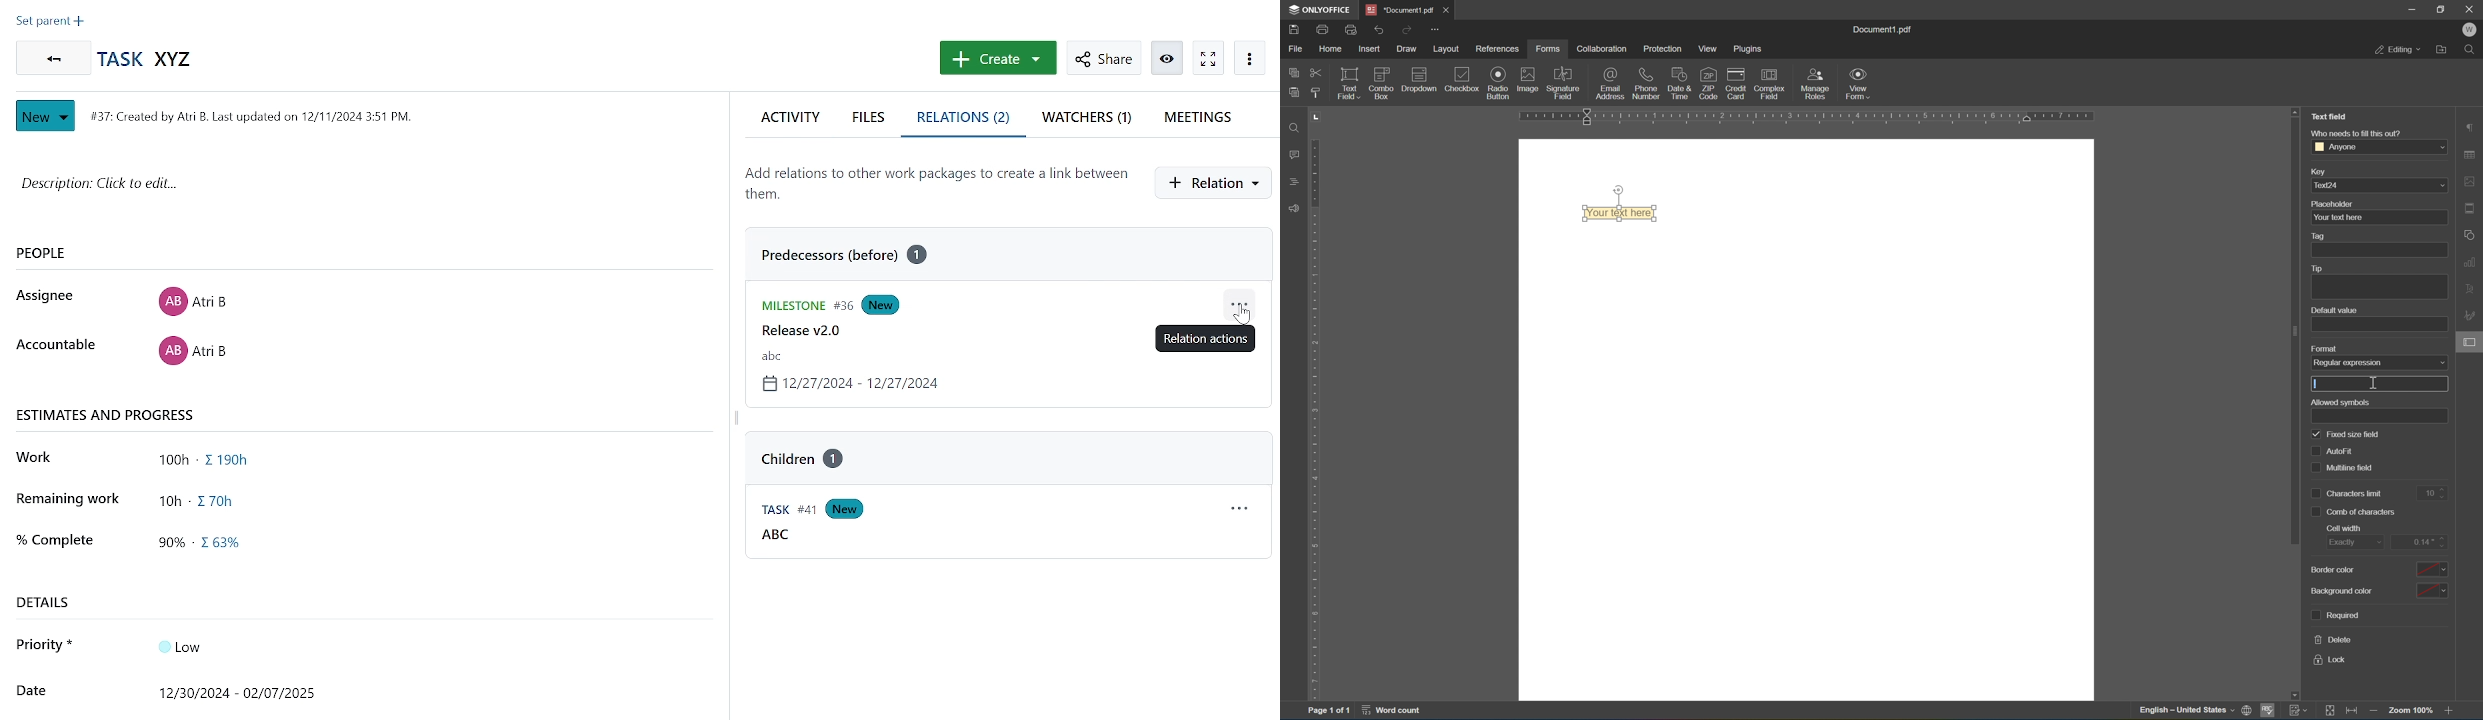  Describe the element at coordinates (2355, 543) in the screenshot. I see `exactly` at that location.